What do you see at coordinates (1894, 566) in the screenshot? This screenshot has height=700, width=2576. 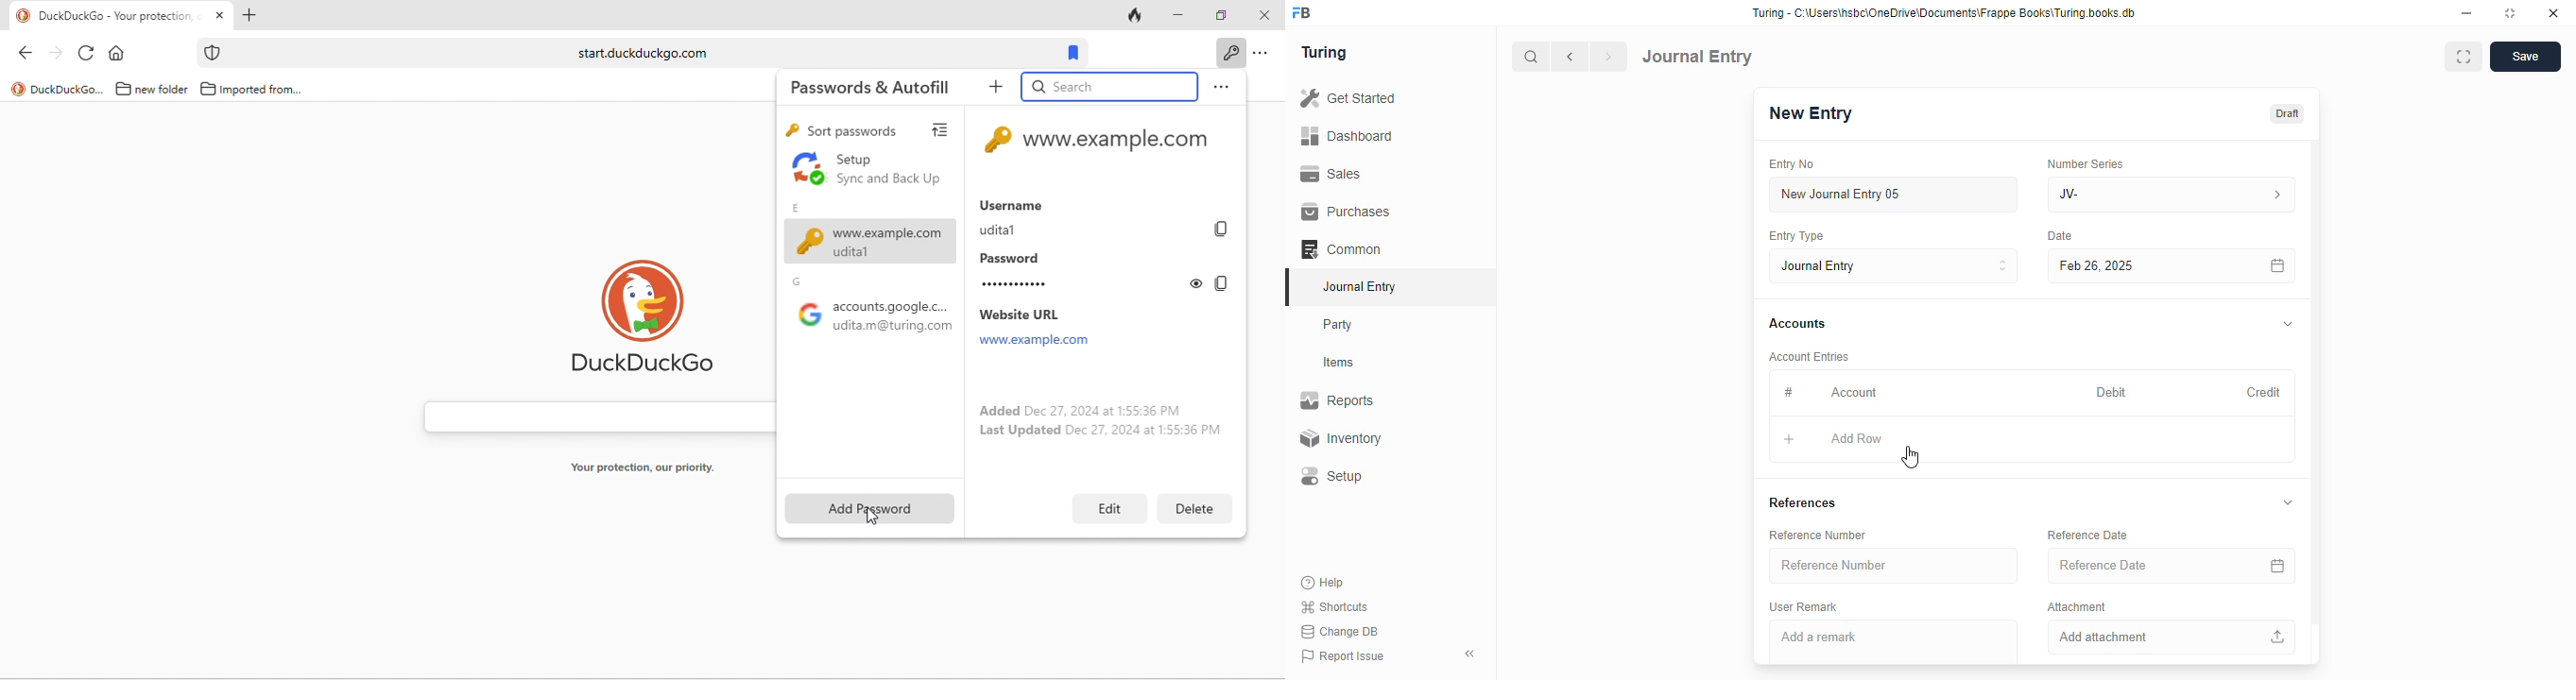 I see `reference number` at bounding box center [1894, 566].